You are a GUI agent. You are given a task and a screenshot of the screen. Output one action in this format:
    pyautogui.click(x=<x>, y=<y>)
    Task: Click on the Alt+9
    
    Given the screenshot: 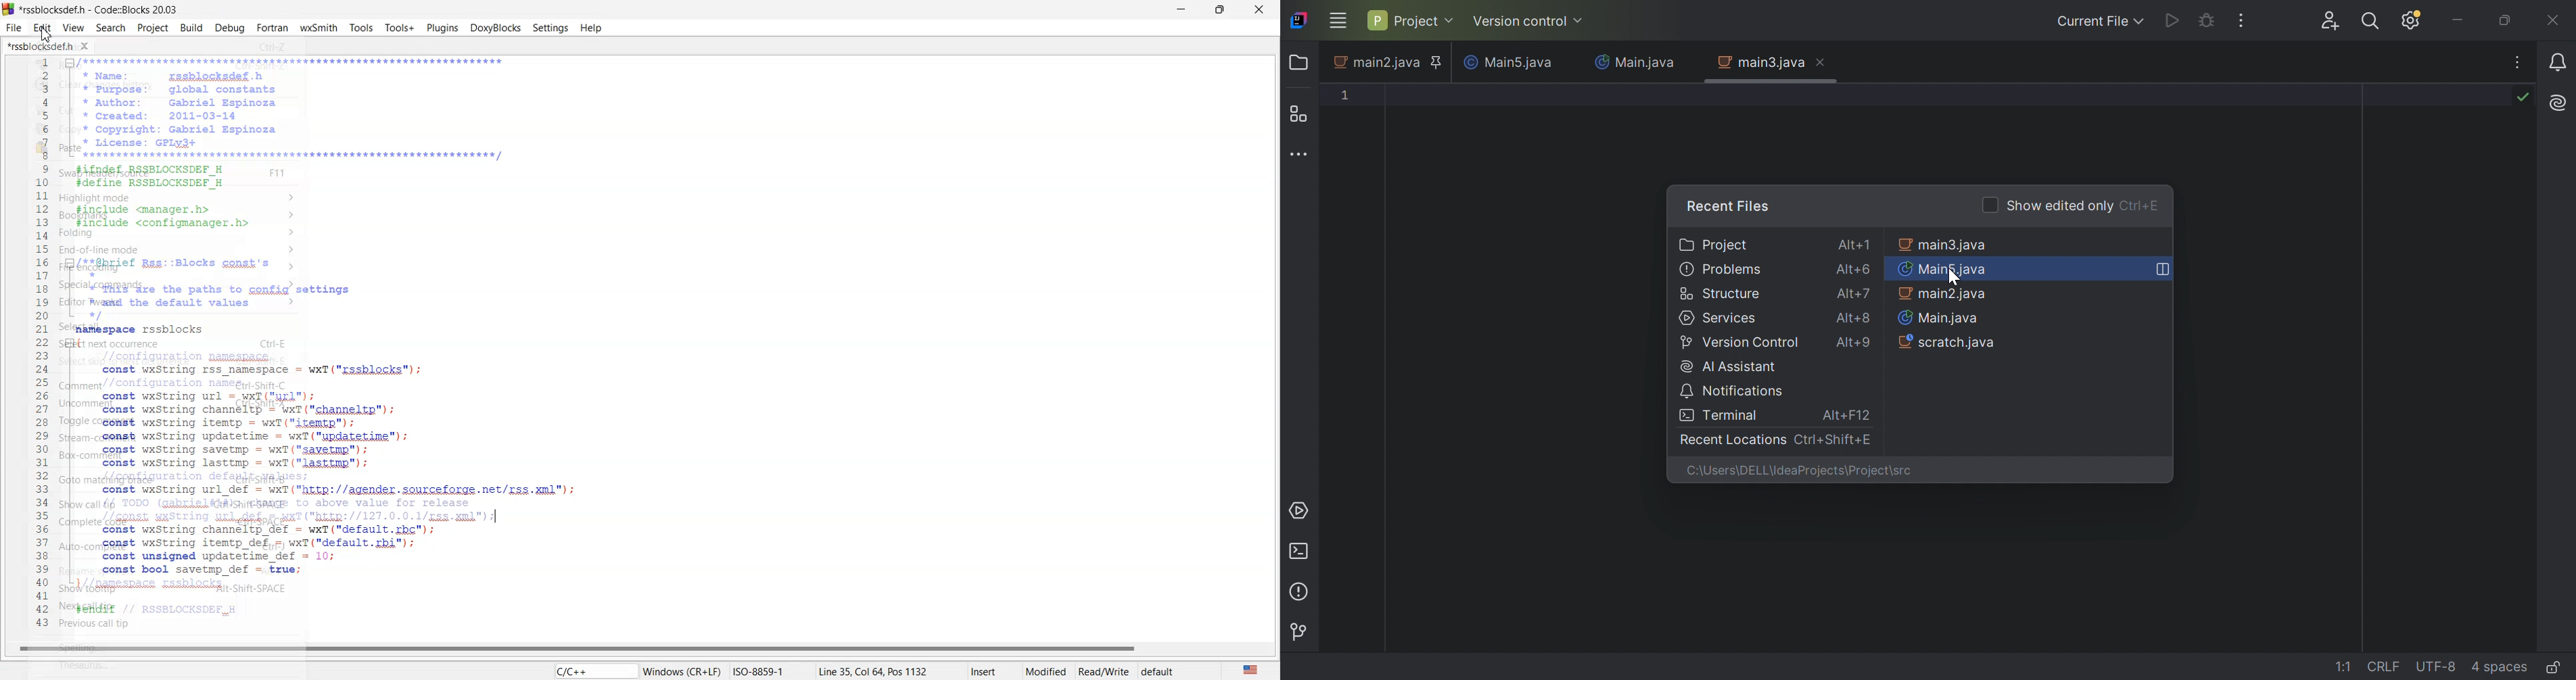 What is the action you would take?
    pyautogui.click(x=1856, y=341)
    